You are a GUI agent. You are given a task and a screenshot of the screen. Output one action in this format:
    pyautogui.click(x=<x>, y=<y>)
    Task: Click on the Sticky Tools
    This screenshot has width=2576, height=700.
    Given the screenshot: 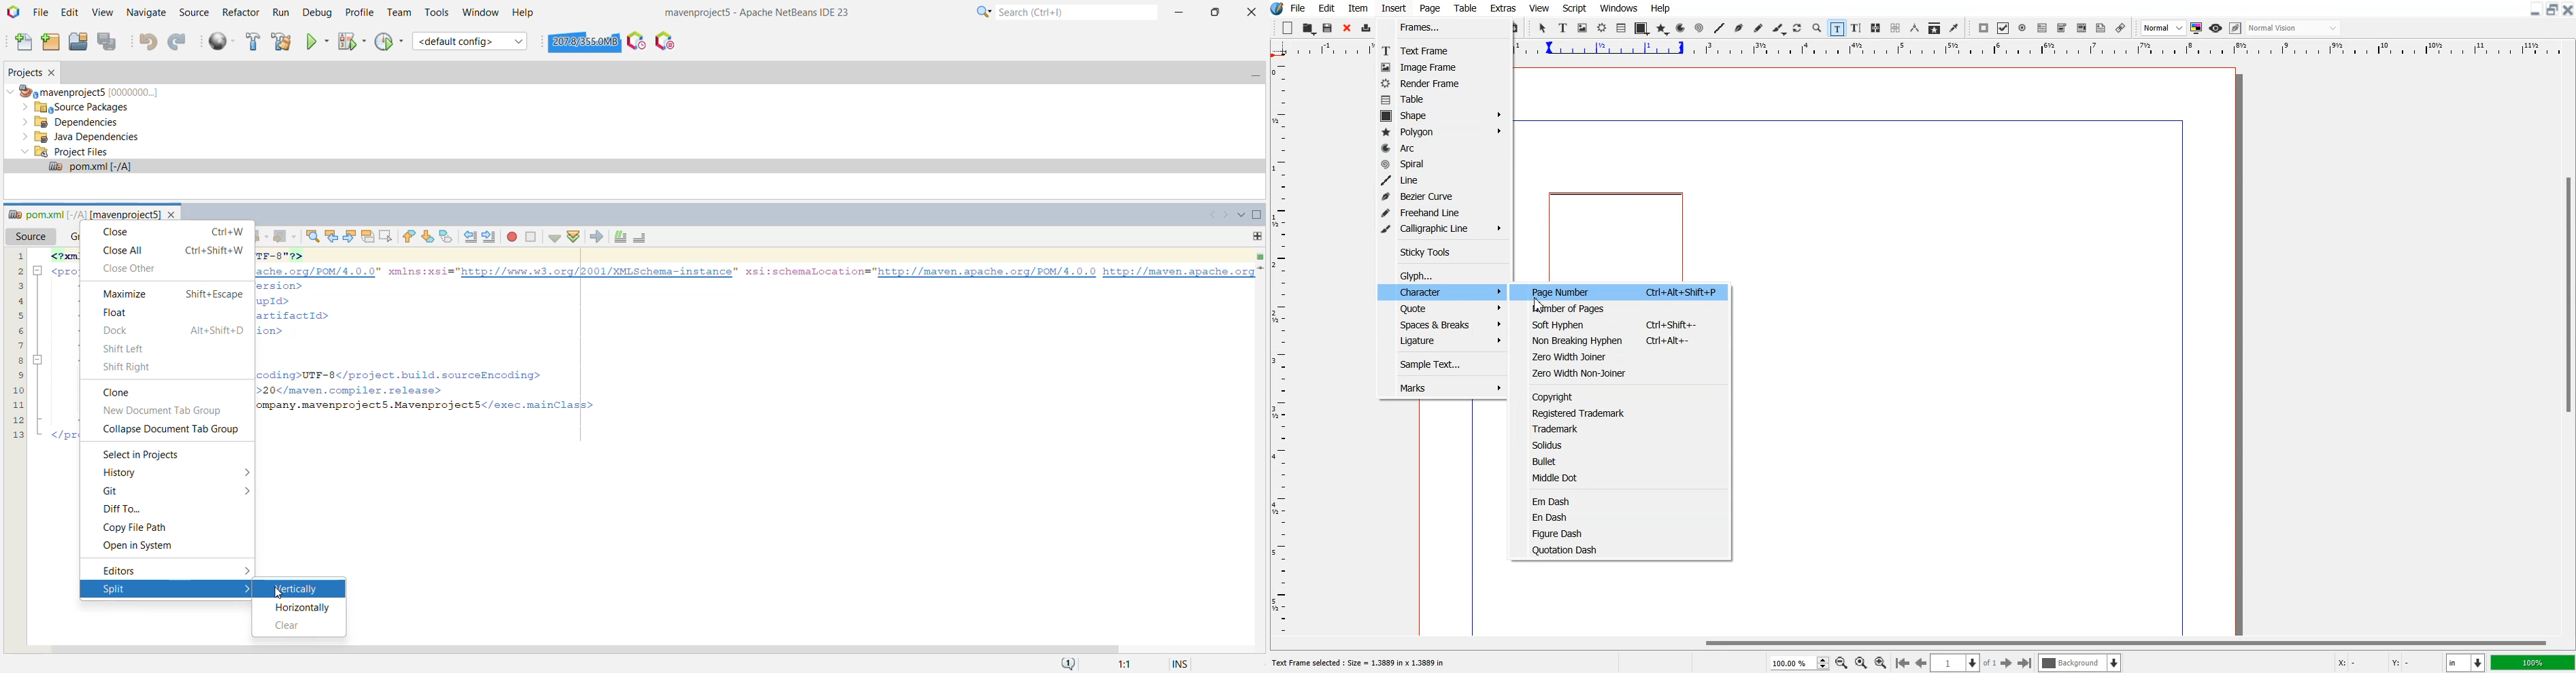 What is the action you would take?
    pyautogui.click(x=1443, y=252)
    